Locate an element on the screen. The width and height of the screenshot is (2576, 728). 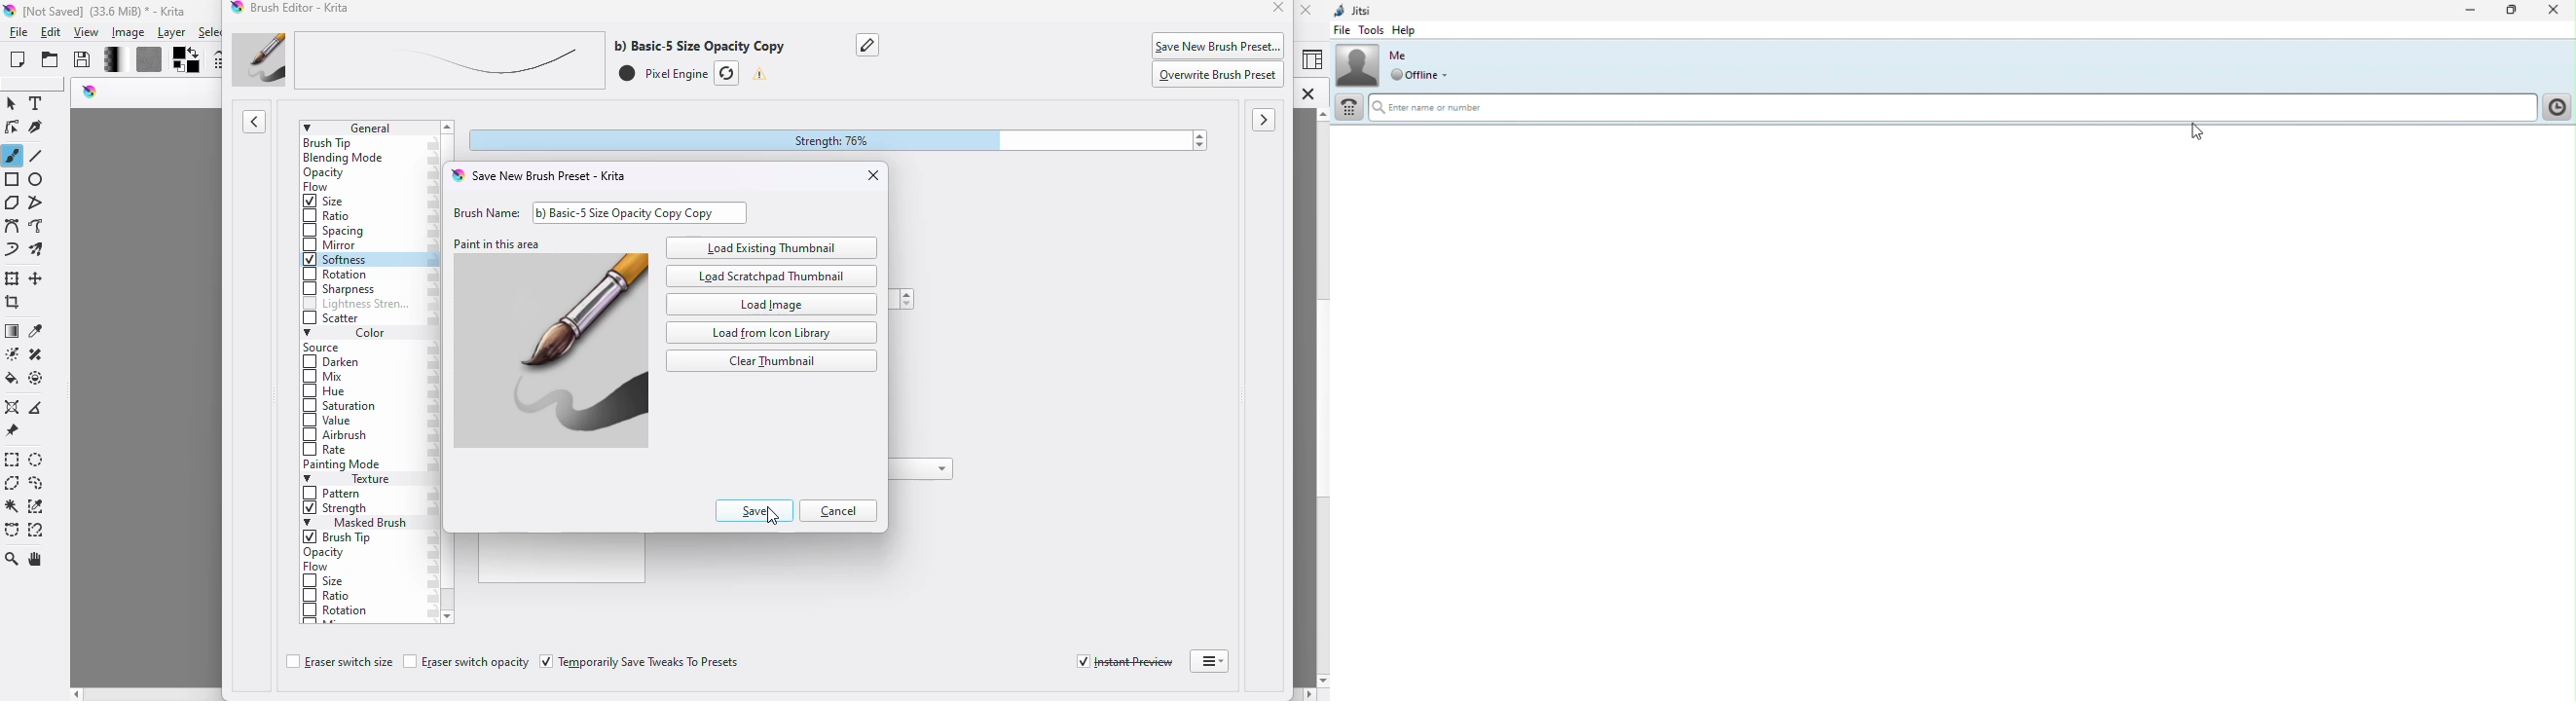
flow is located at coordinates (318, 188).